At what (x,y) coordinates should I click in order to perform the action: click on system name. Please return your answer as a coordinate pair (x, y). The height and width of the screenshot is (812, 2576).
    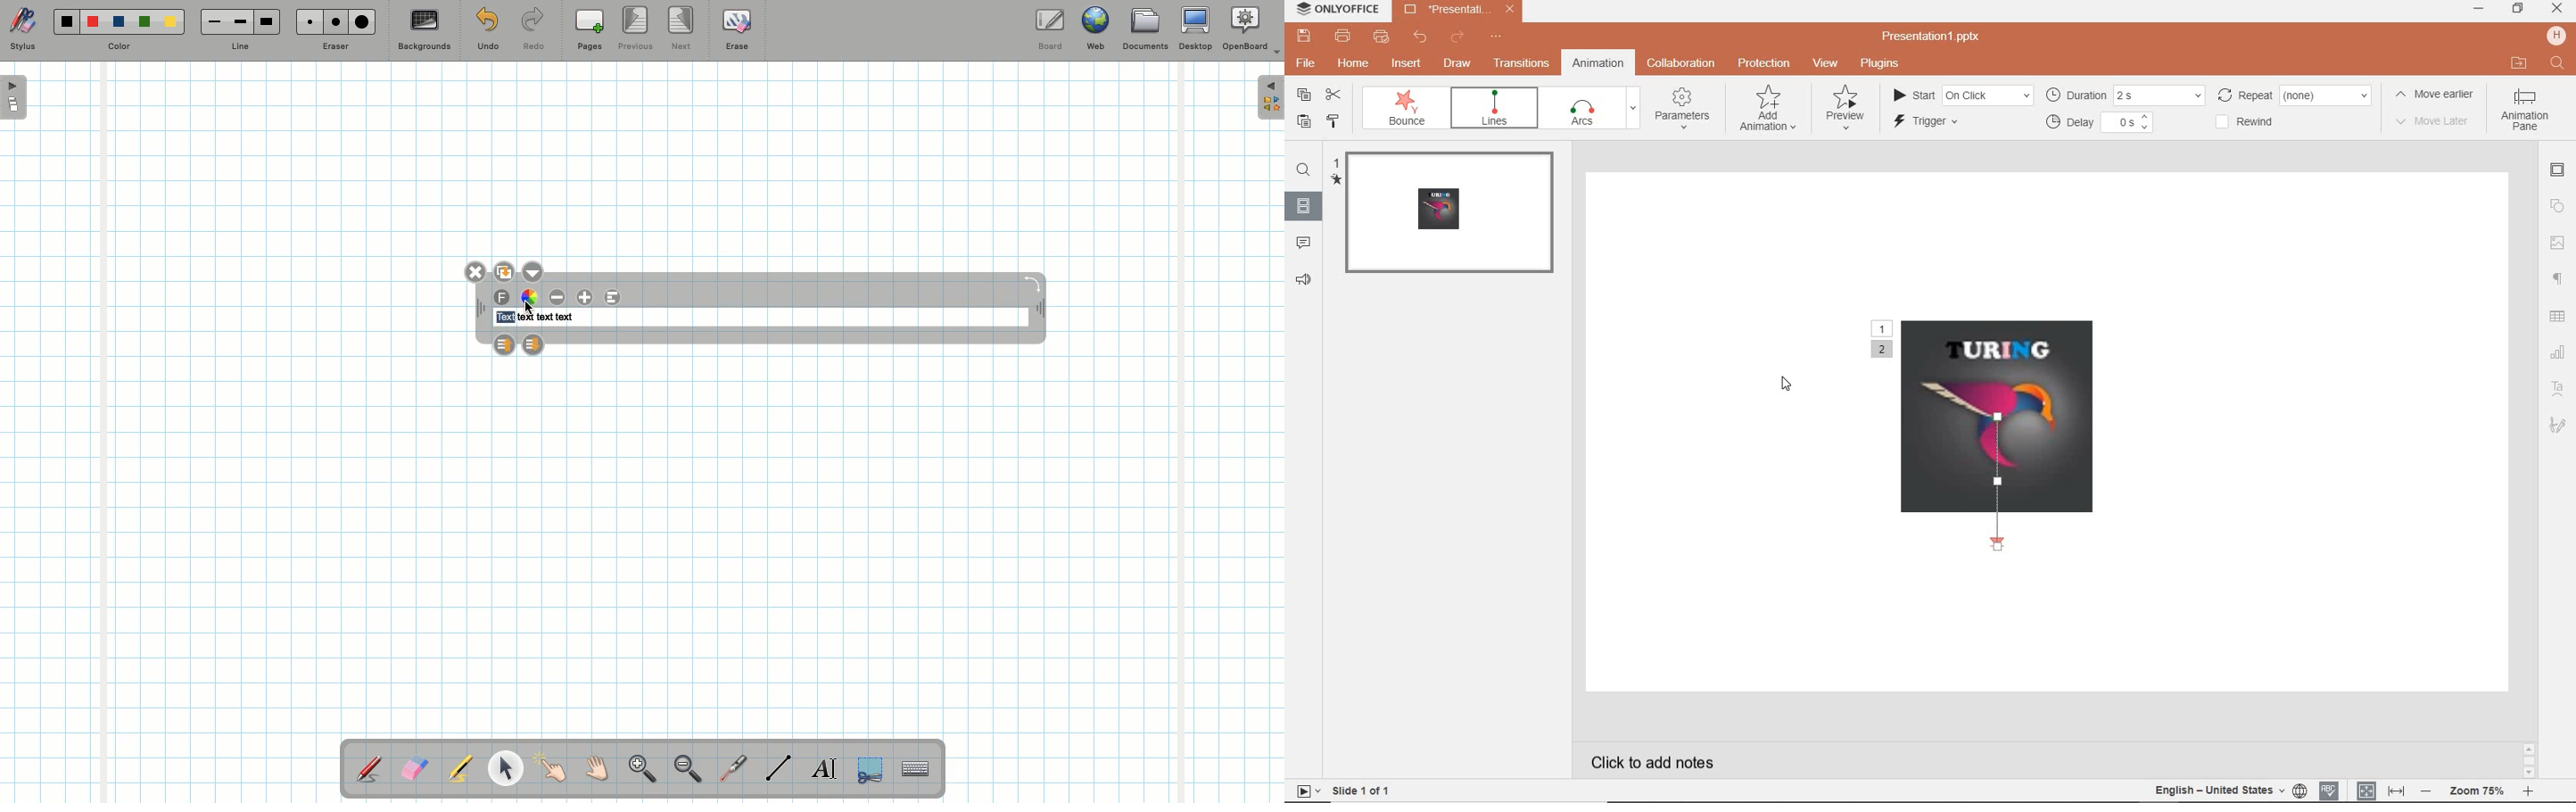
    Looking at the image, I should click on (1341, 9).